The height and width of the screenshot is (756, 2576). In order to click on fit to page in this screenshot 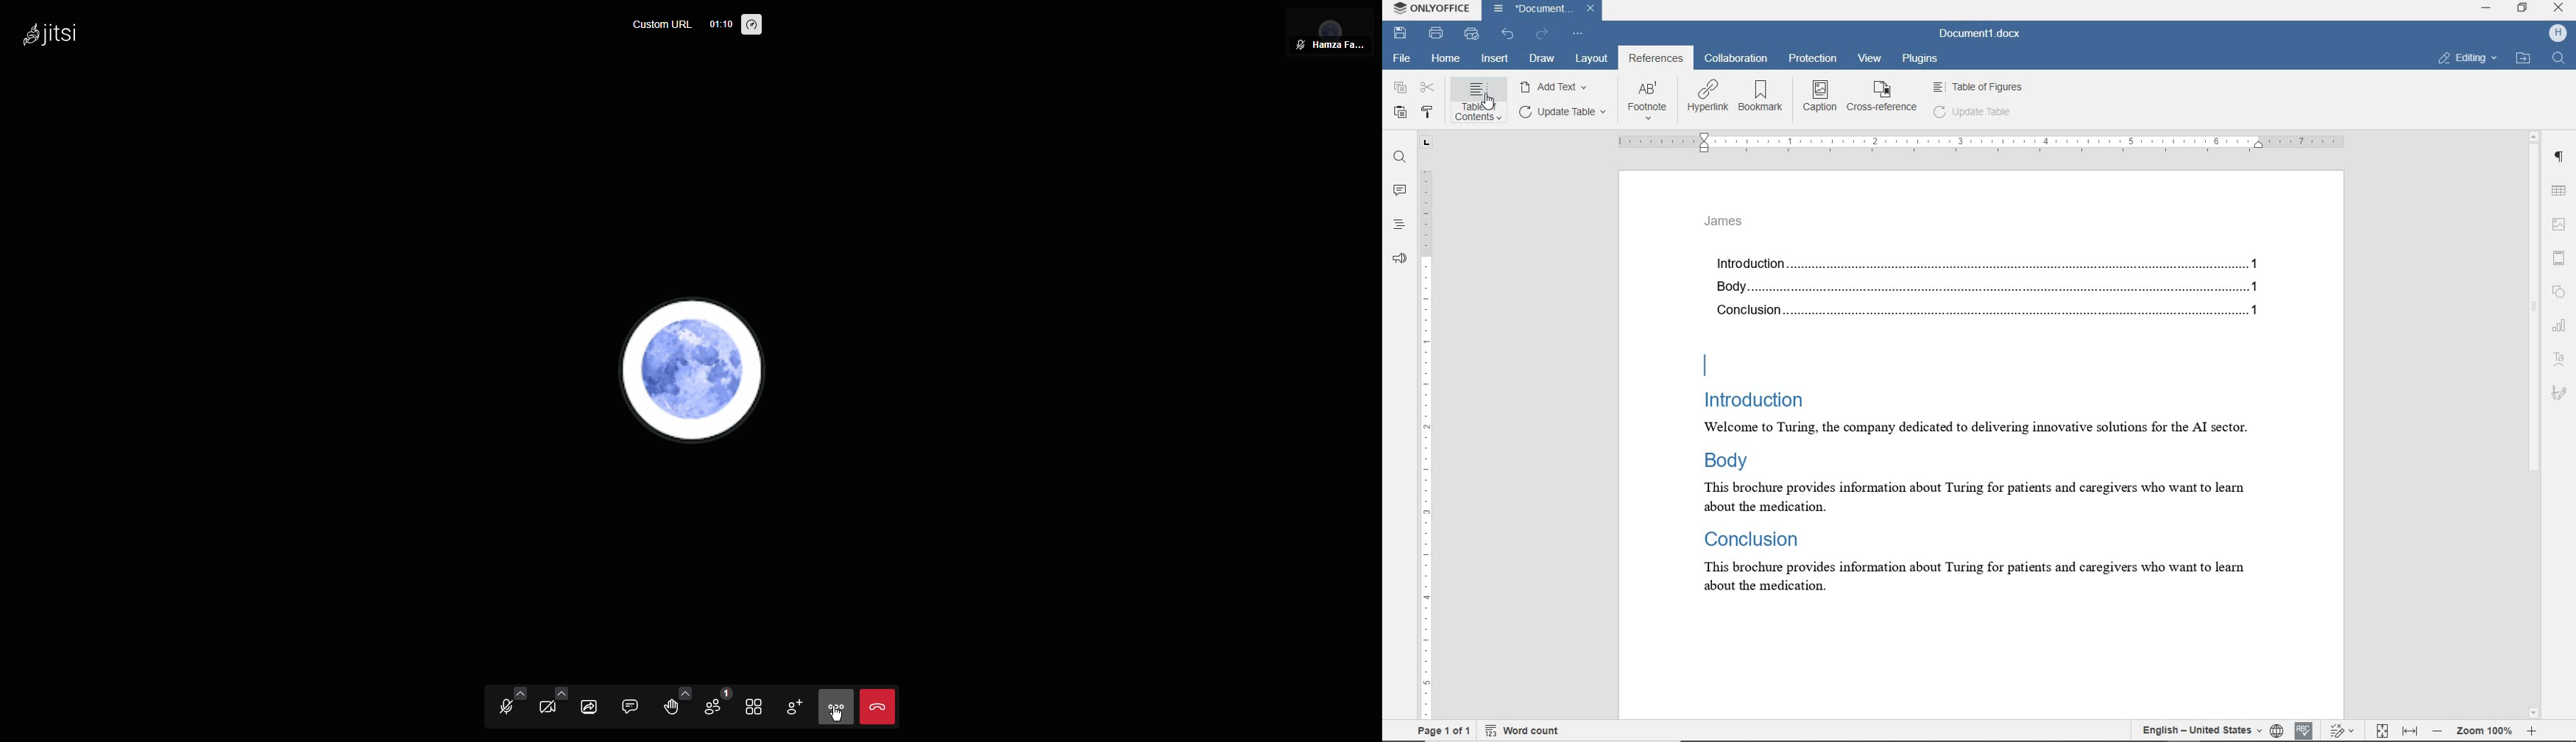, I will do `click(2383, 731)`.